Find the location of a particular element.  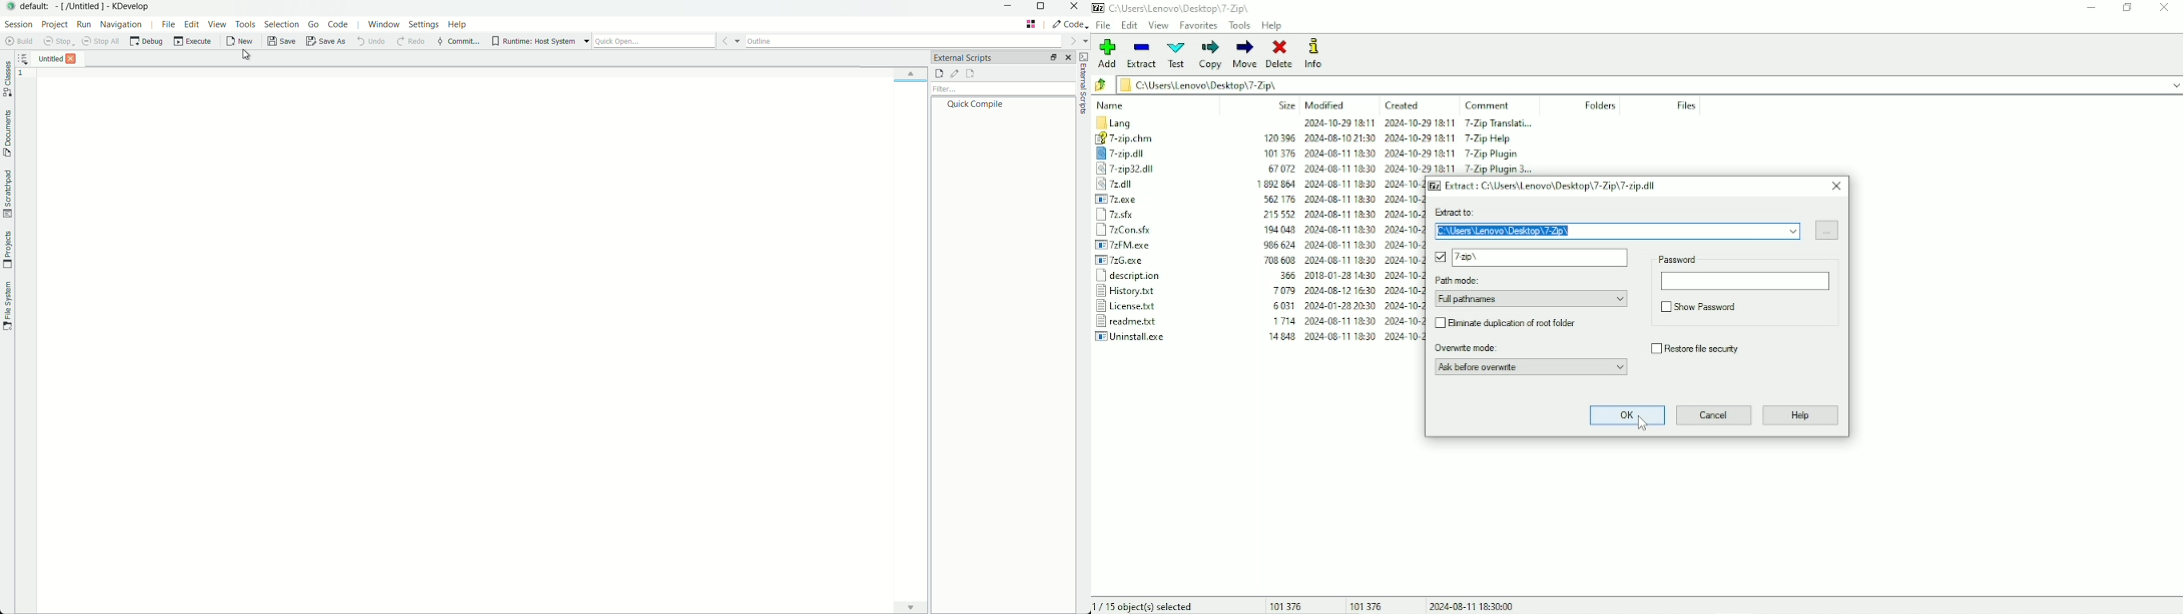

1092064 2004.08 111830 2024-10-291811 7-Zip Engine is located at coordinates (1334, 183).